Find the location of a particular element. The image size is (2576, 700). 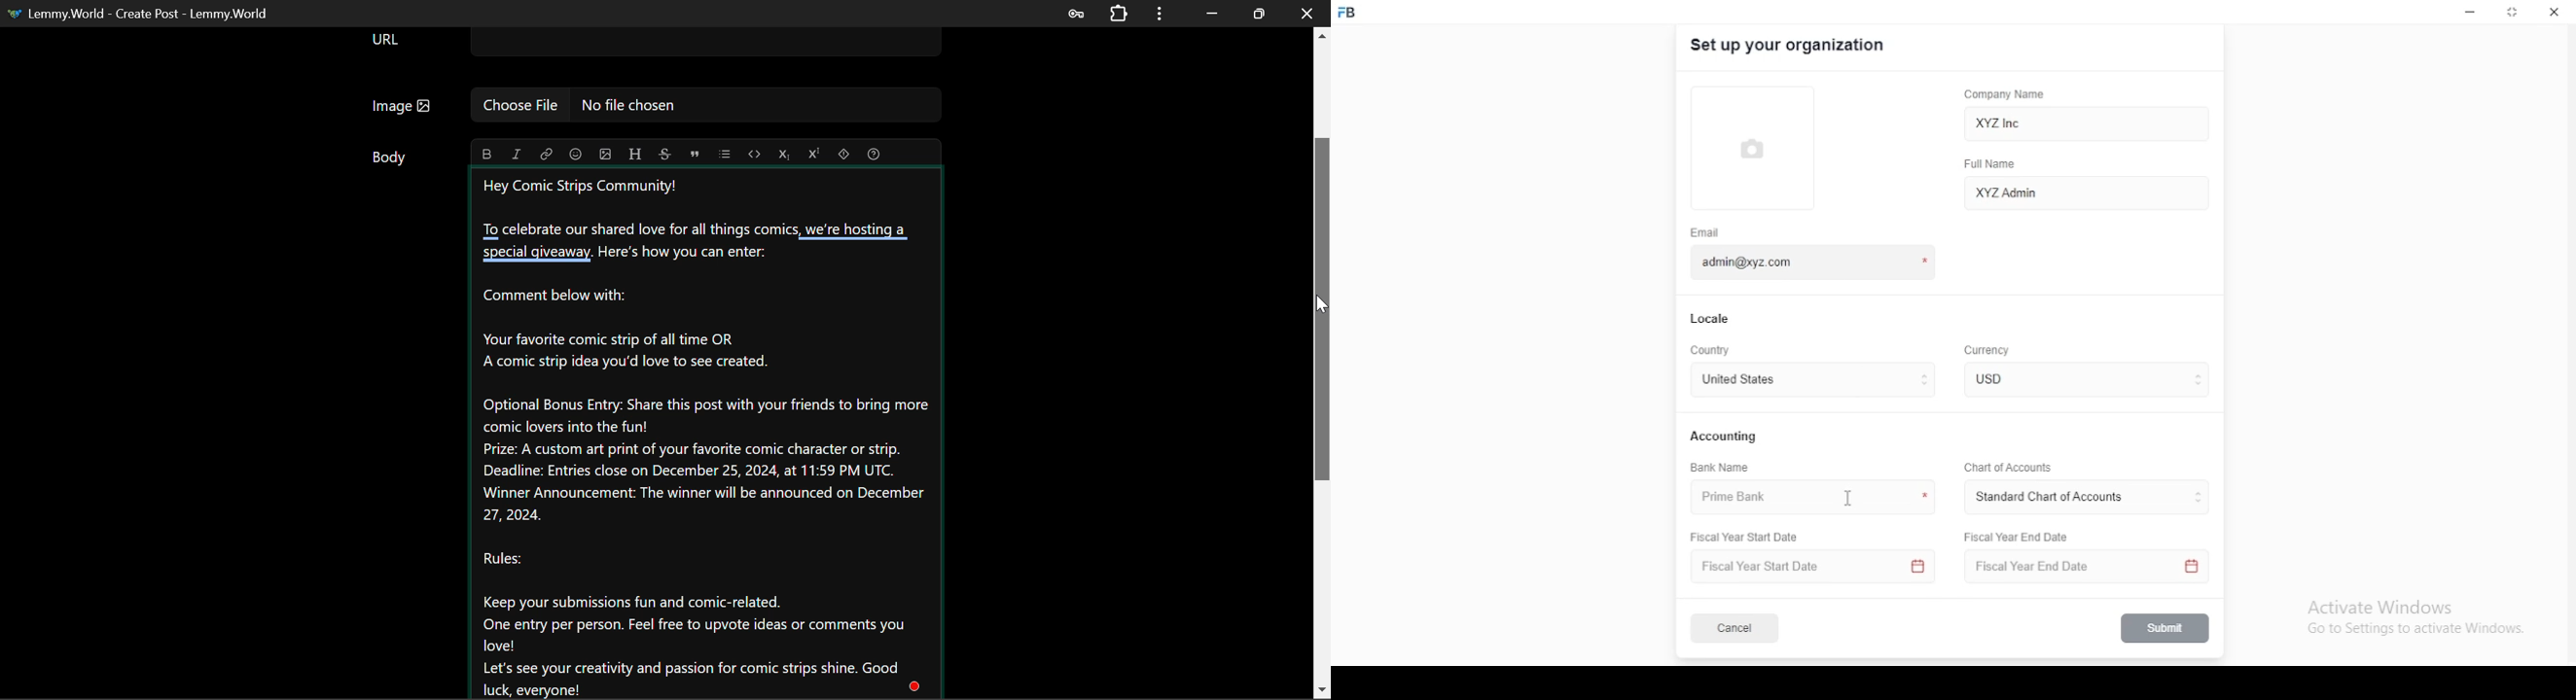

XYZ Admin is located at coordinates (2087, 192).